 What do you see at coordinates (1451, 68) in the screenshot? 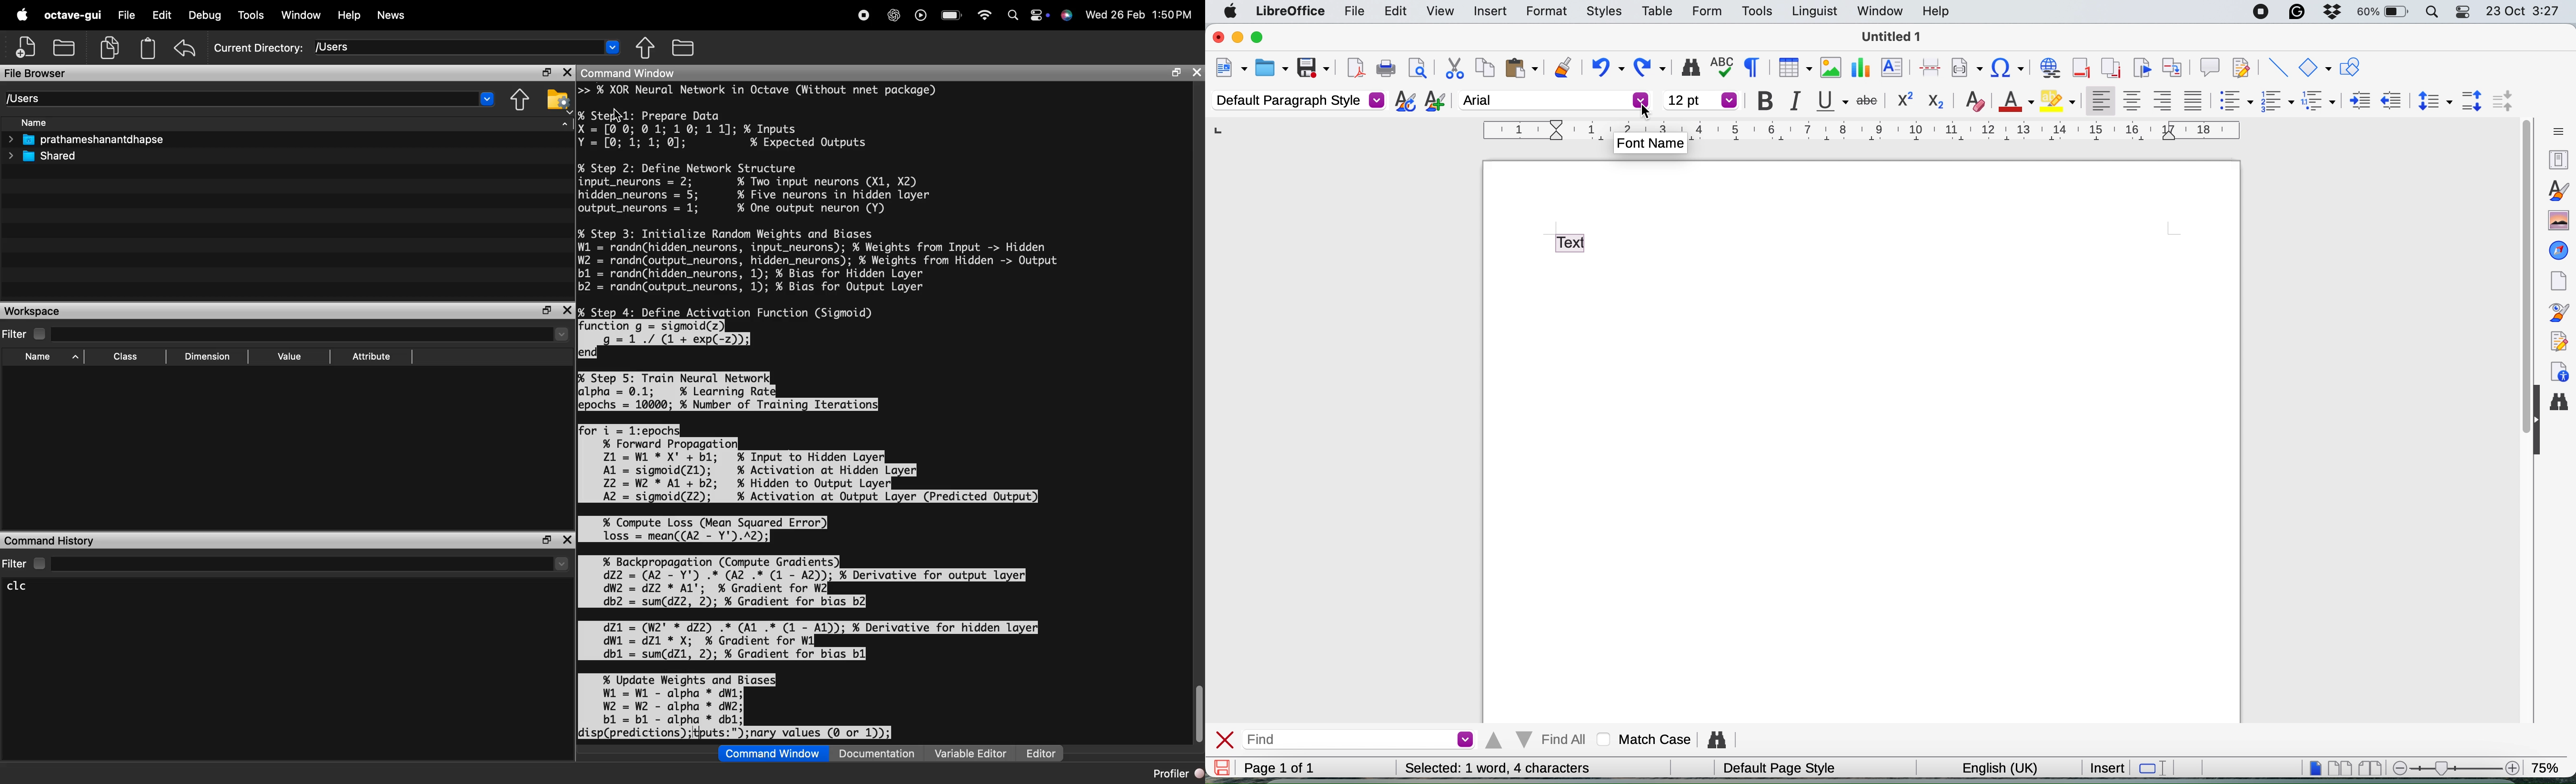
I see `cut` at bounding box center [1451, 68].